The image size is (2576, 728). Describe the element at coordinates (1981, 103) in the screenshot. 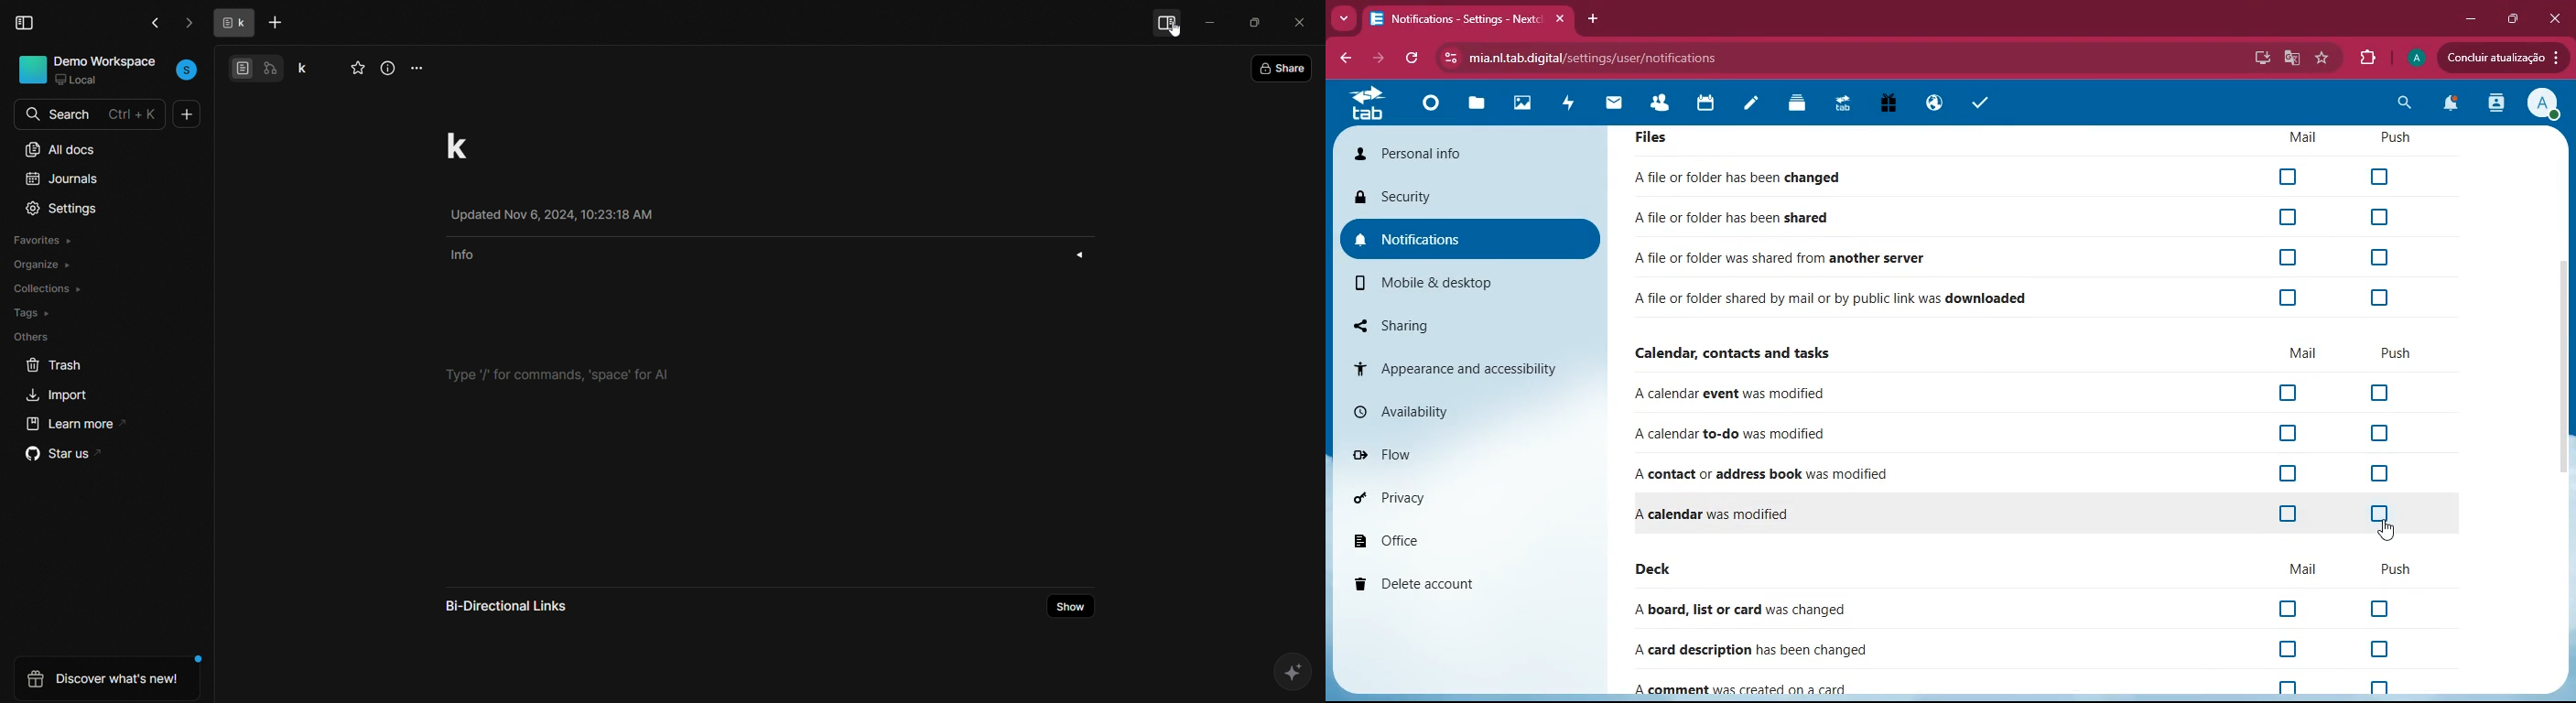

I see `task` at that location.